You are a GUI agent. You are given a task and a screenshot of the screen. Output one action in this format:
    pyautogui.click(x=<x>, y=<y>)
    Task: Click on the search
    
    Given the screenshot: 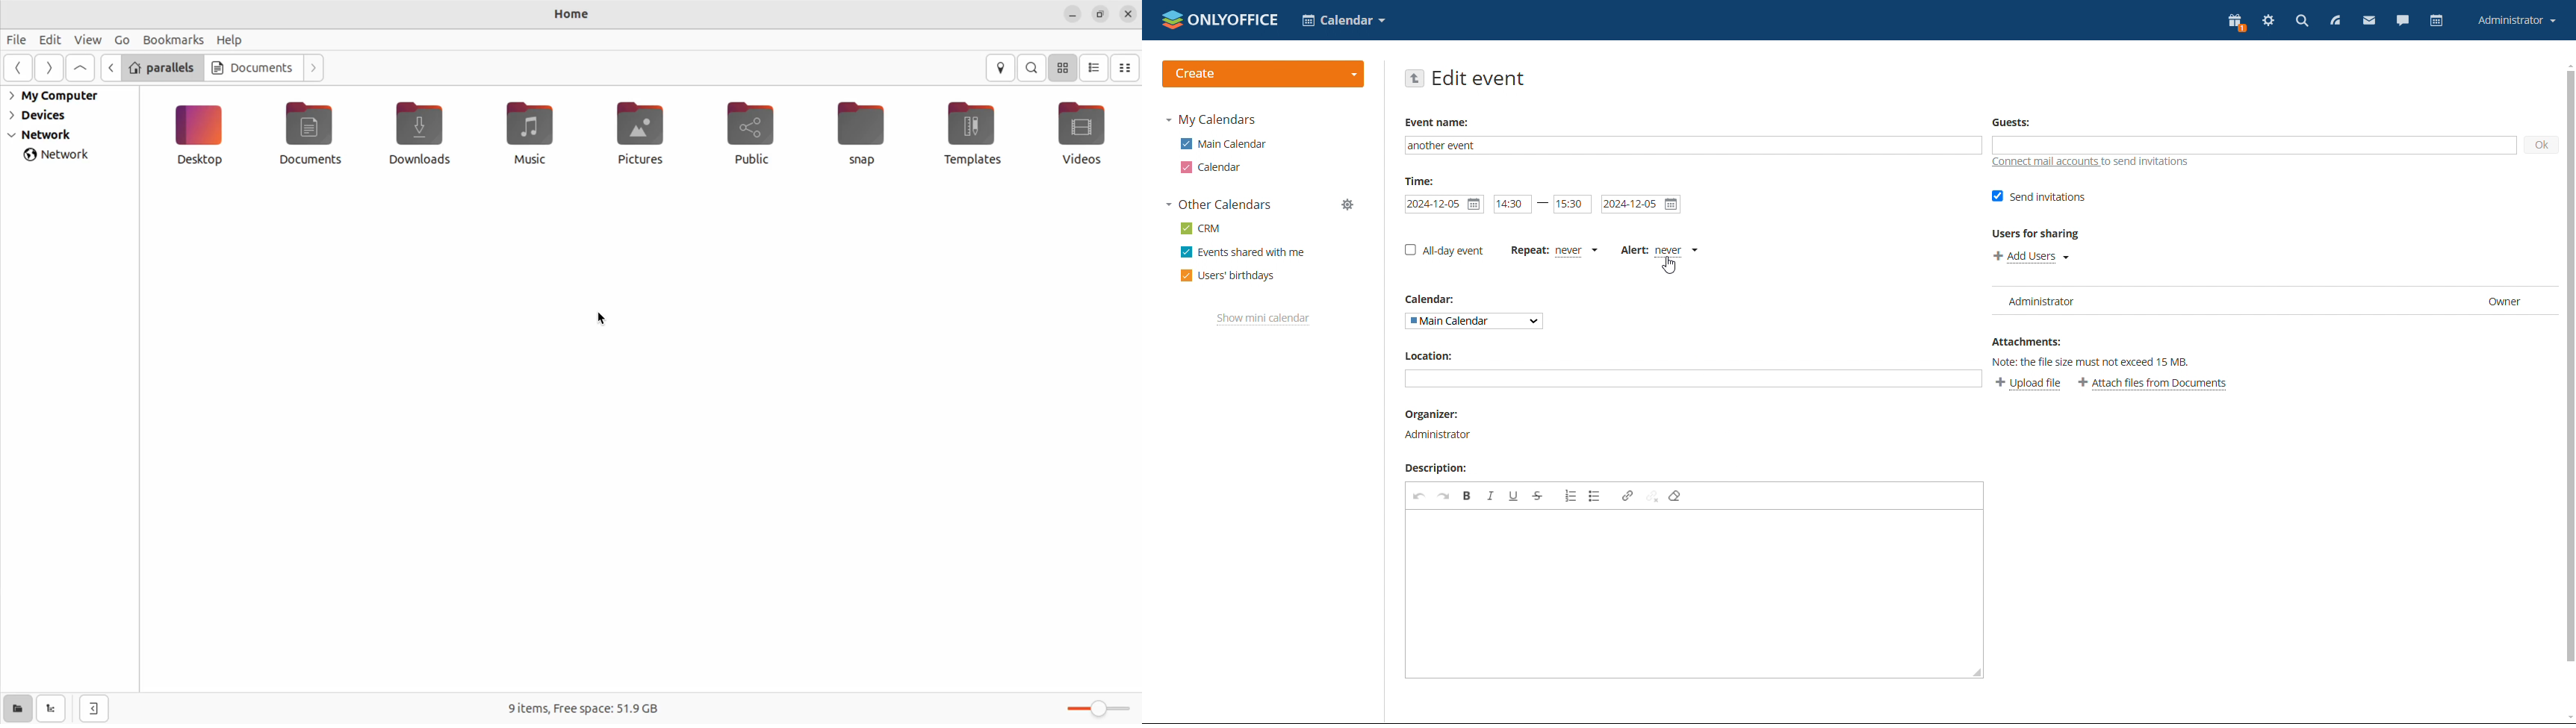 What is the action you would take?
    pyautogui.click(x=2301, y=21)
    